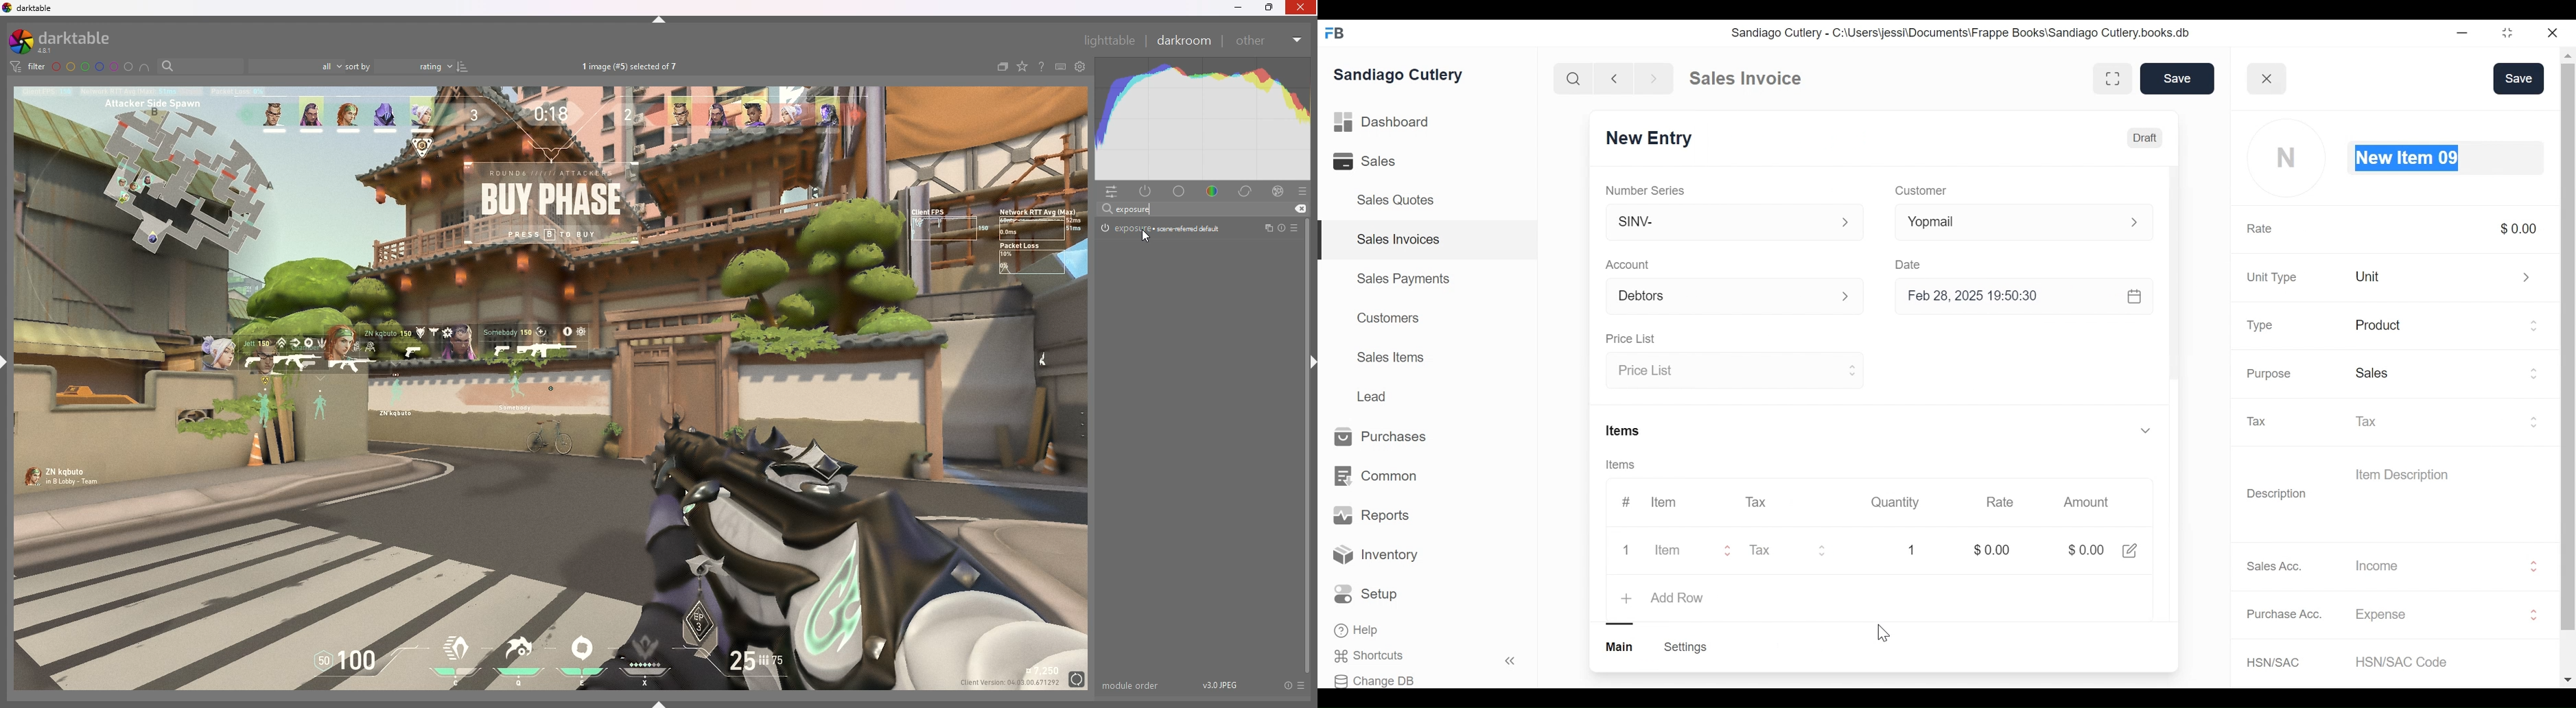  What do you see at coordinates (1371, 515) in the screenshot?
I see `Reports` at bounding box center [1371, 515].